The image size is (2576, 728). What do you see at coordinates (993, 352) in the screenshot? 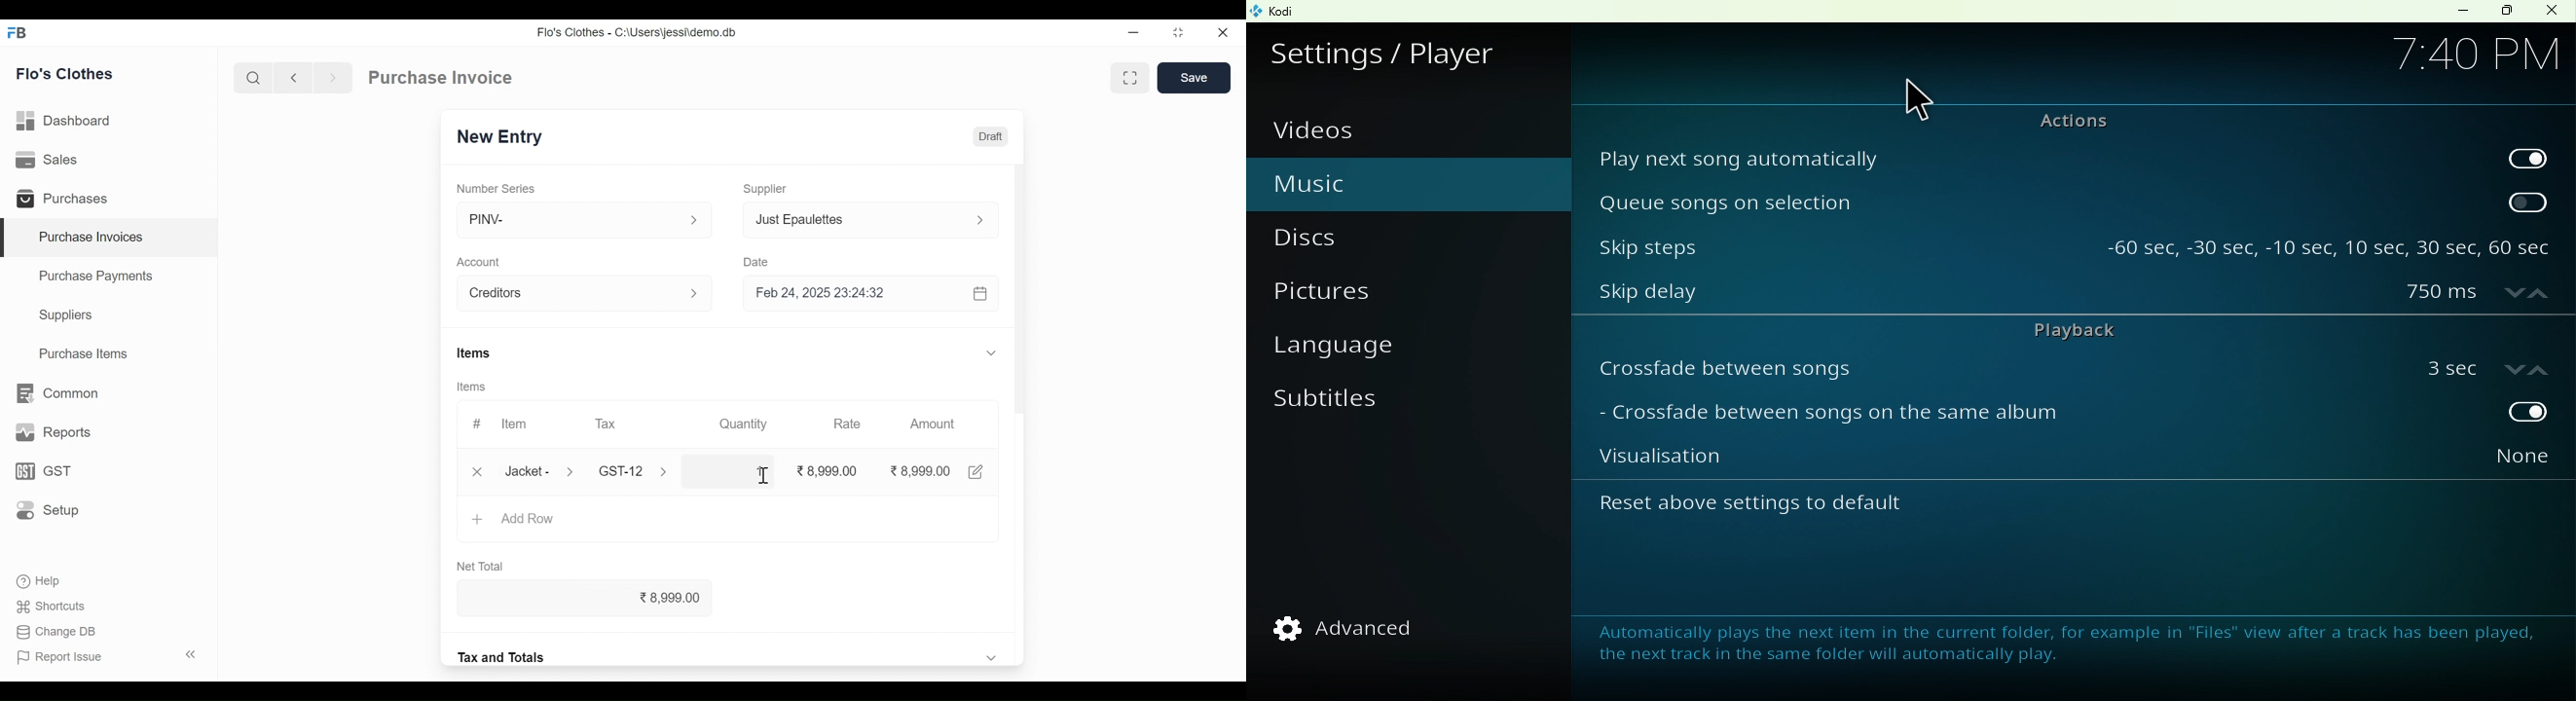
I see `Expand` at bounding box center [993, 352].